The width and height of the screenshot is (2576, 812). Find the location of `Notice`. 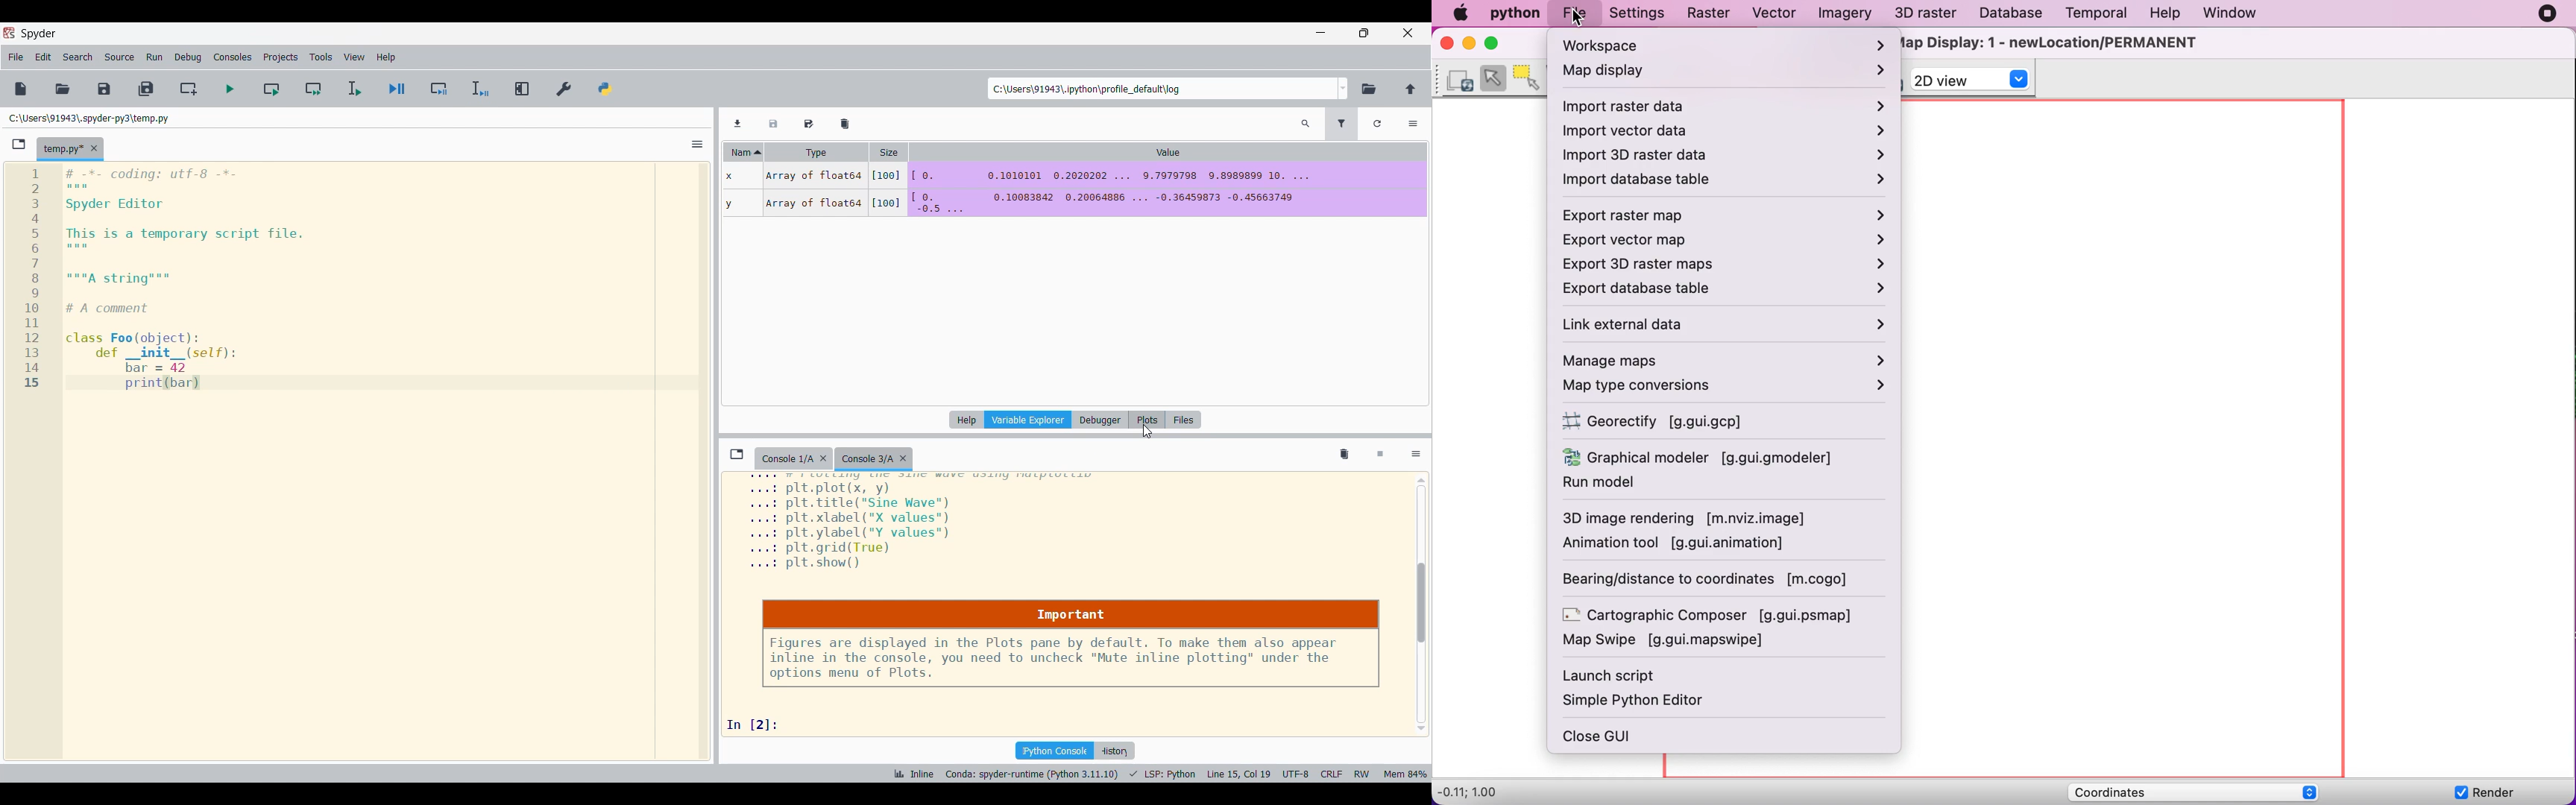

Notice is located at coordinates (1071, 644).